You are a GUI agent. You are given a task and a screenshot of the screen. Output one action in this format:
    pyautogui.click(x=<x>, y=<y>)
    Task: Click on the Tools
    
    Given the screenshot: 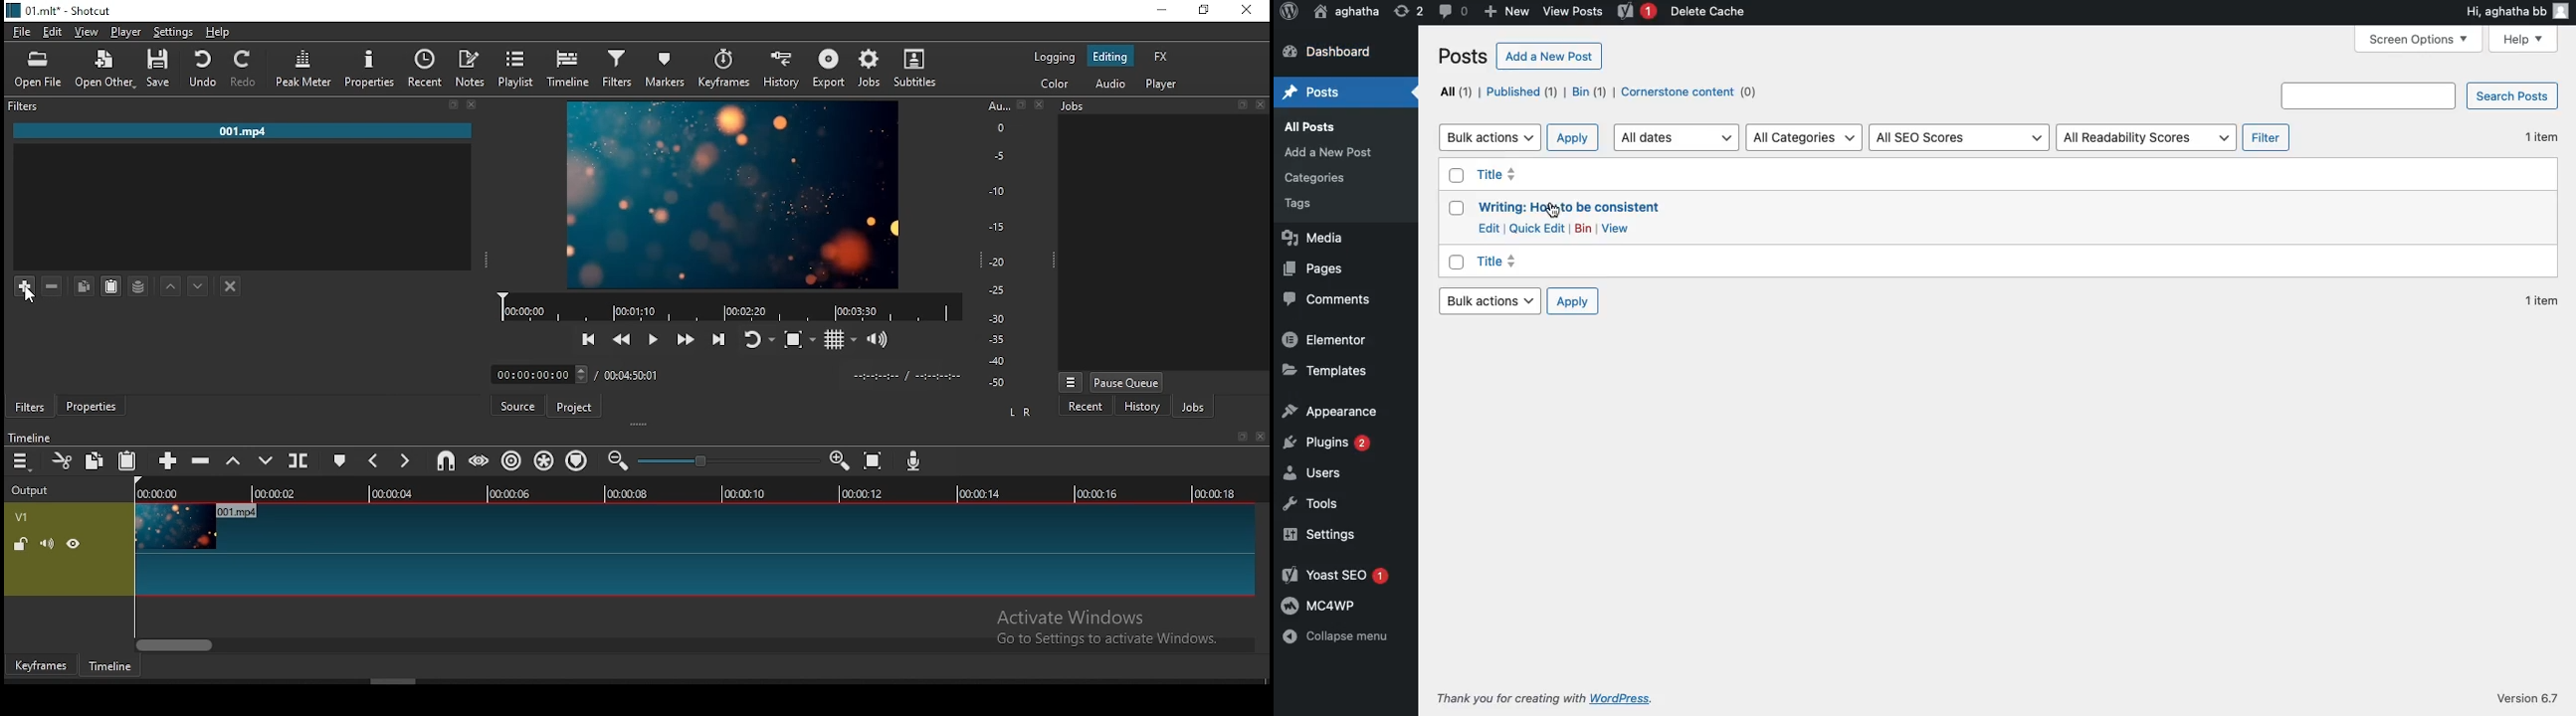 What is the action you would take?
    pyautogui.click(x=1311, y=504)
    